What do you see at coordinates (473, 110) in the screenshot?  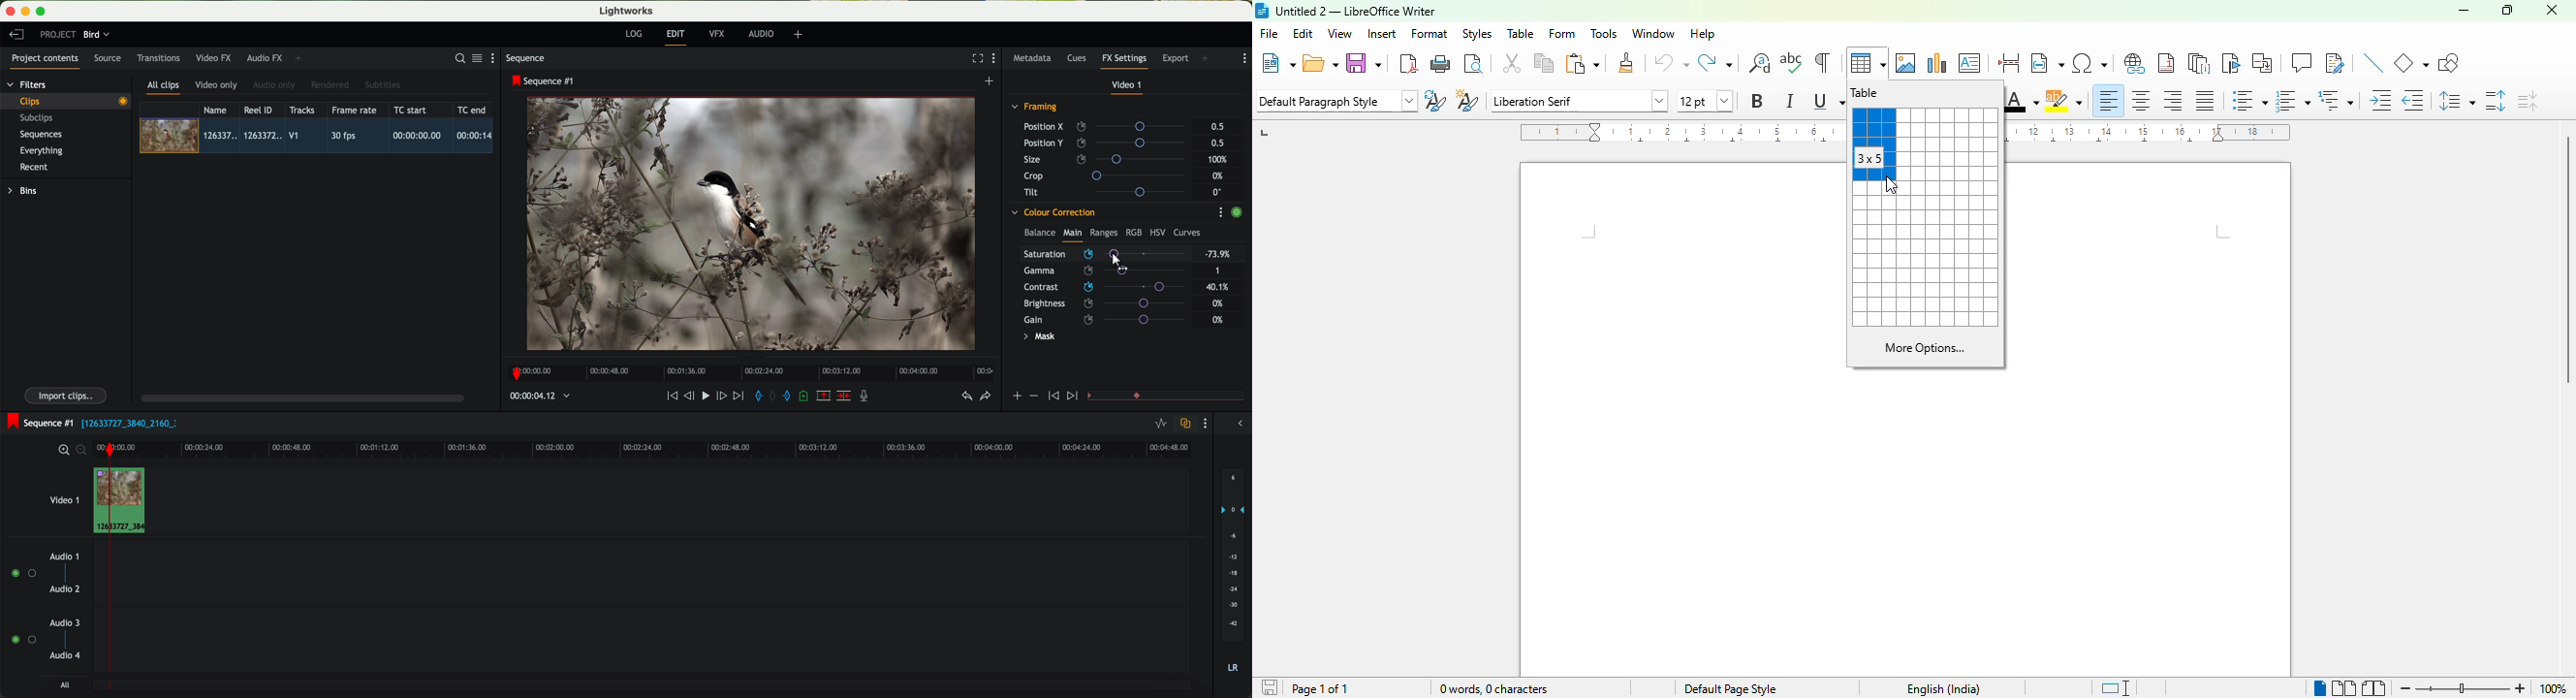 I see `TC end` at bounding box center [473, 110].